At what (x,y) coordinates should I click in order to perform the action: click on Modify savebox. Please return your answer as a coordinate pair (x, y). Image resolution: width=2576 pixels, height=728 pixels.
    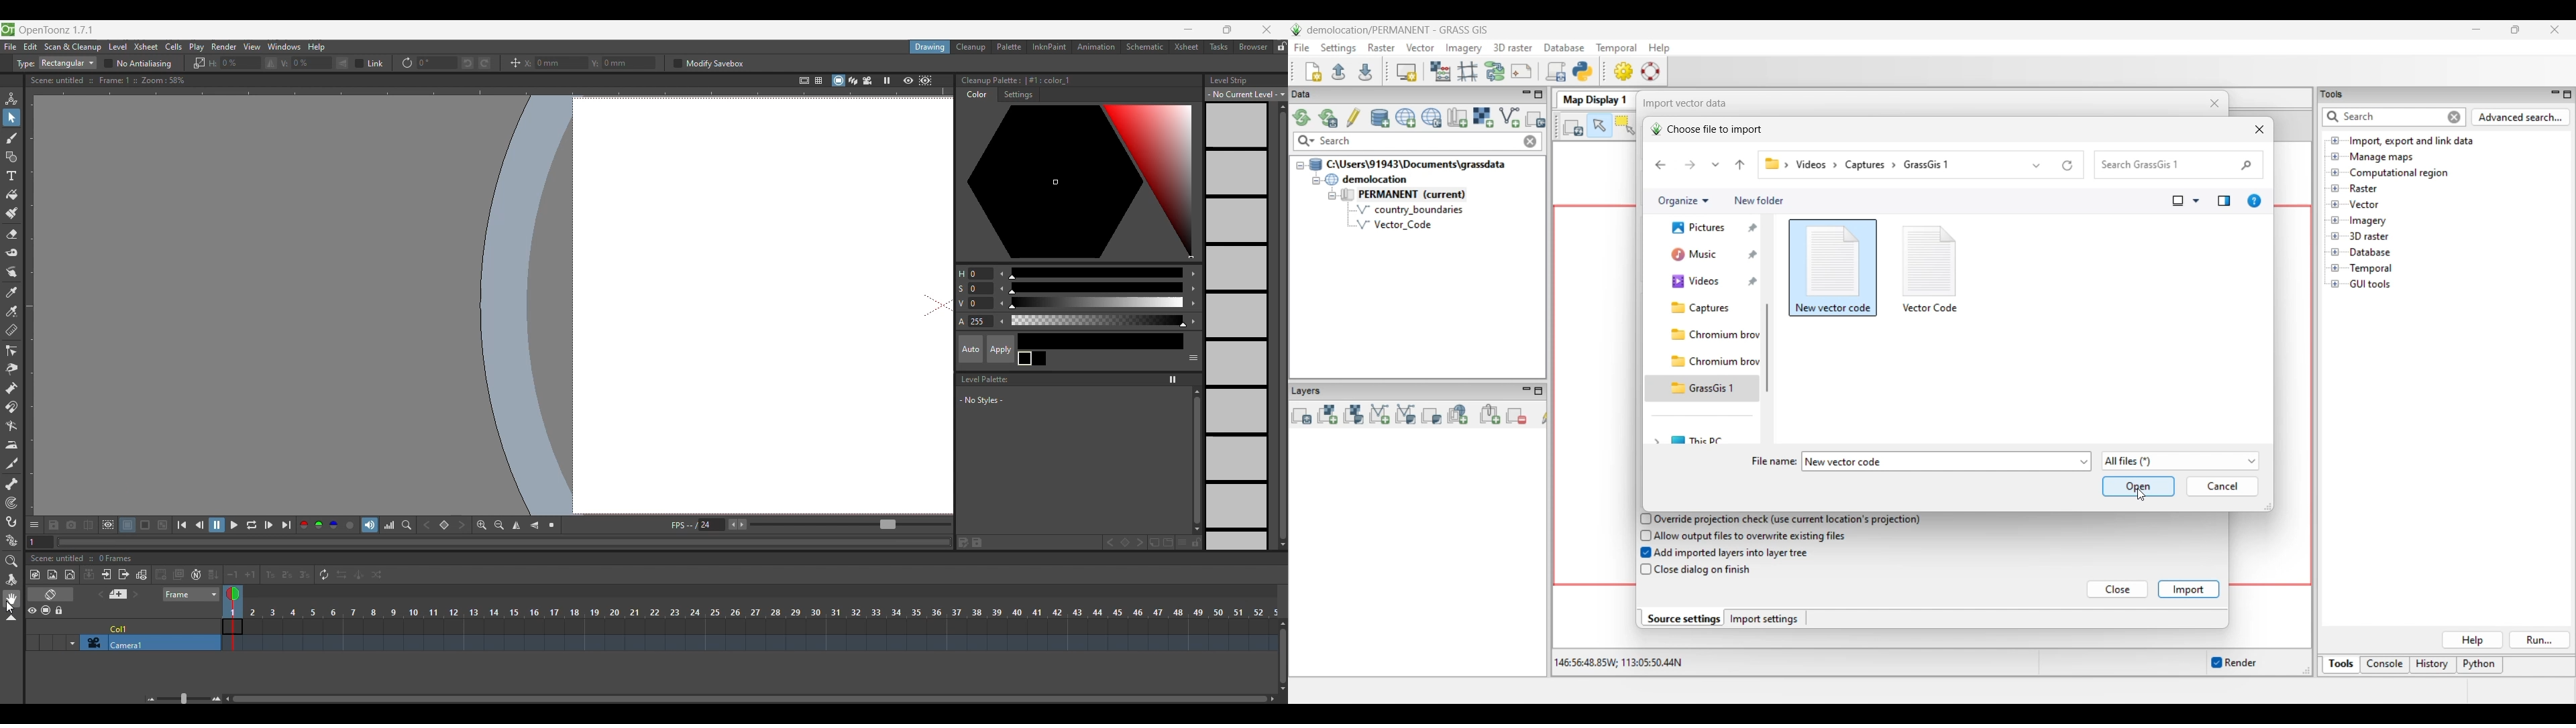
    Looking at the image, I should click on (710, 63).